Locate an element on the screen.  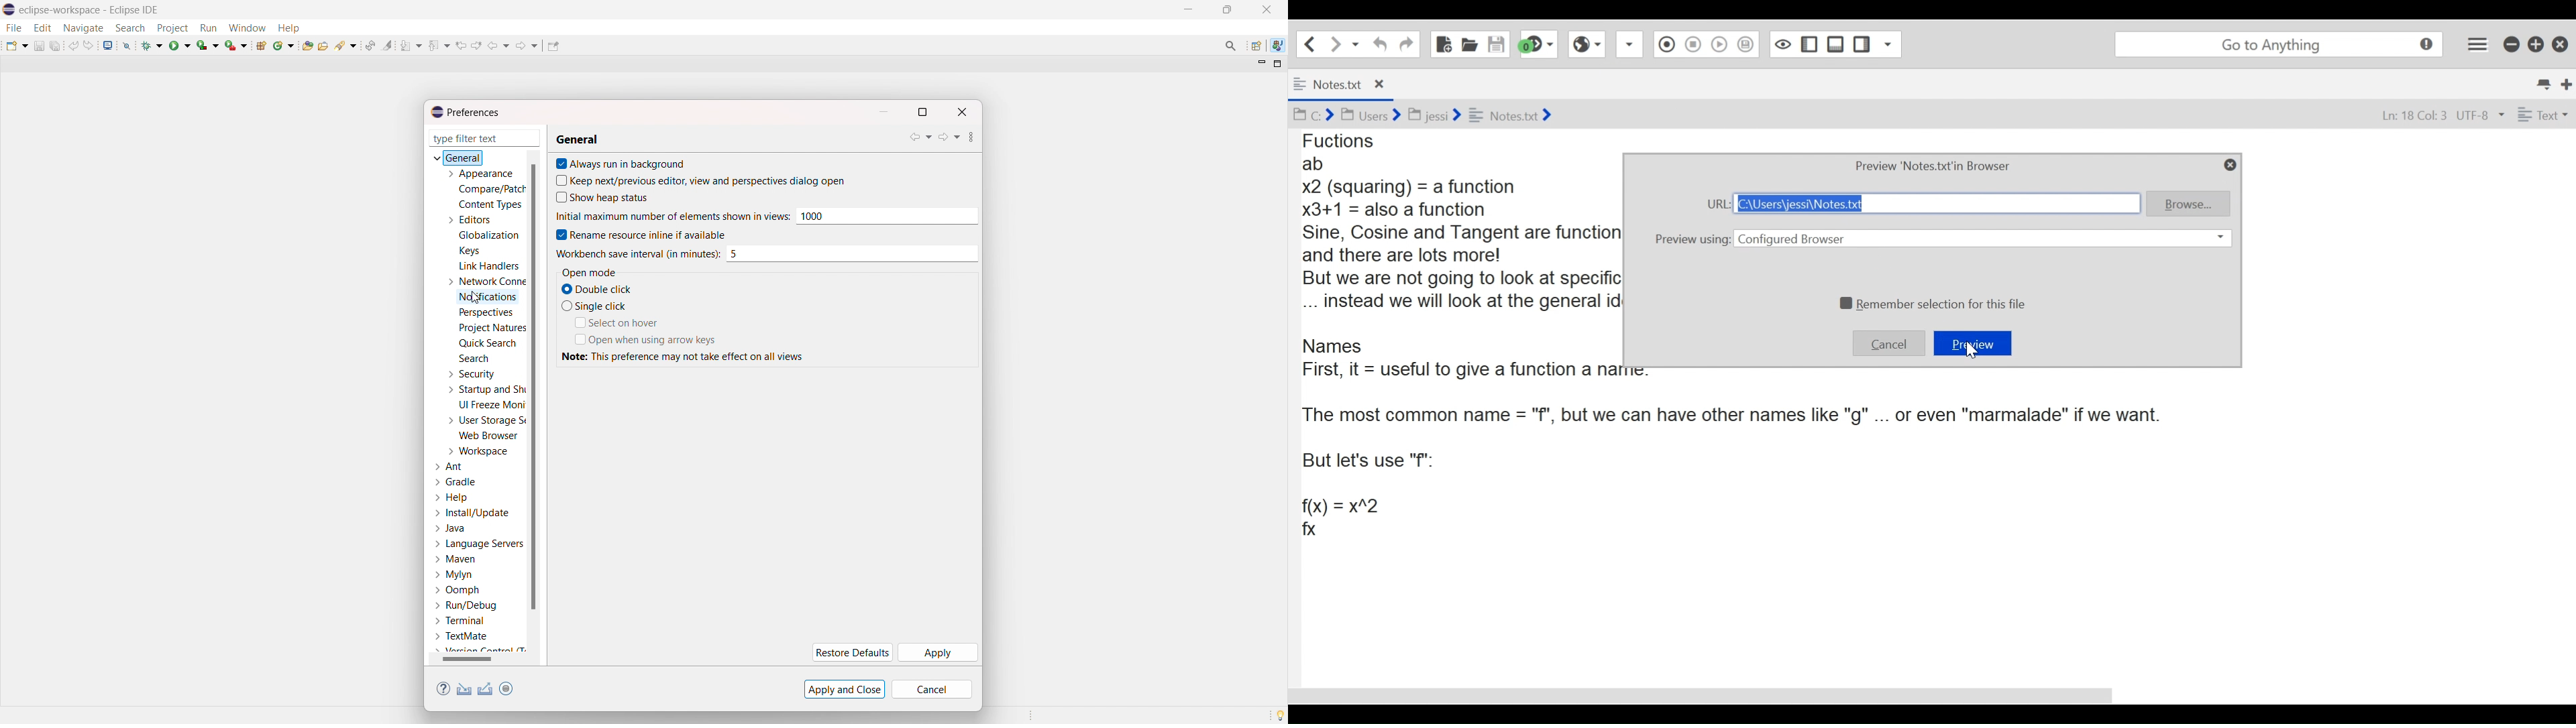
notifications is located at coordinates (488, 298).